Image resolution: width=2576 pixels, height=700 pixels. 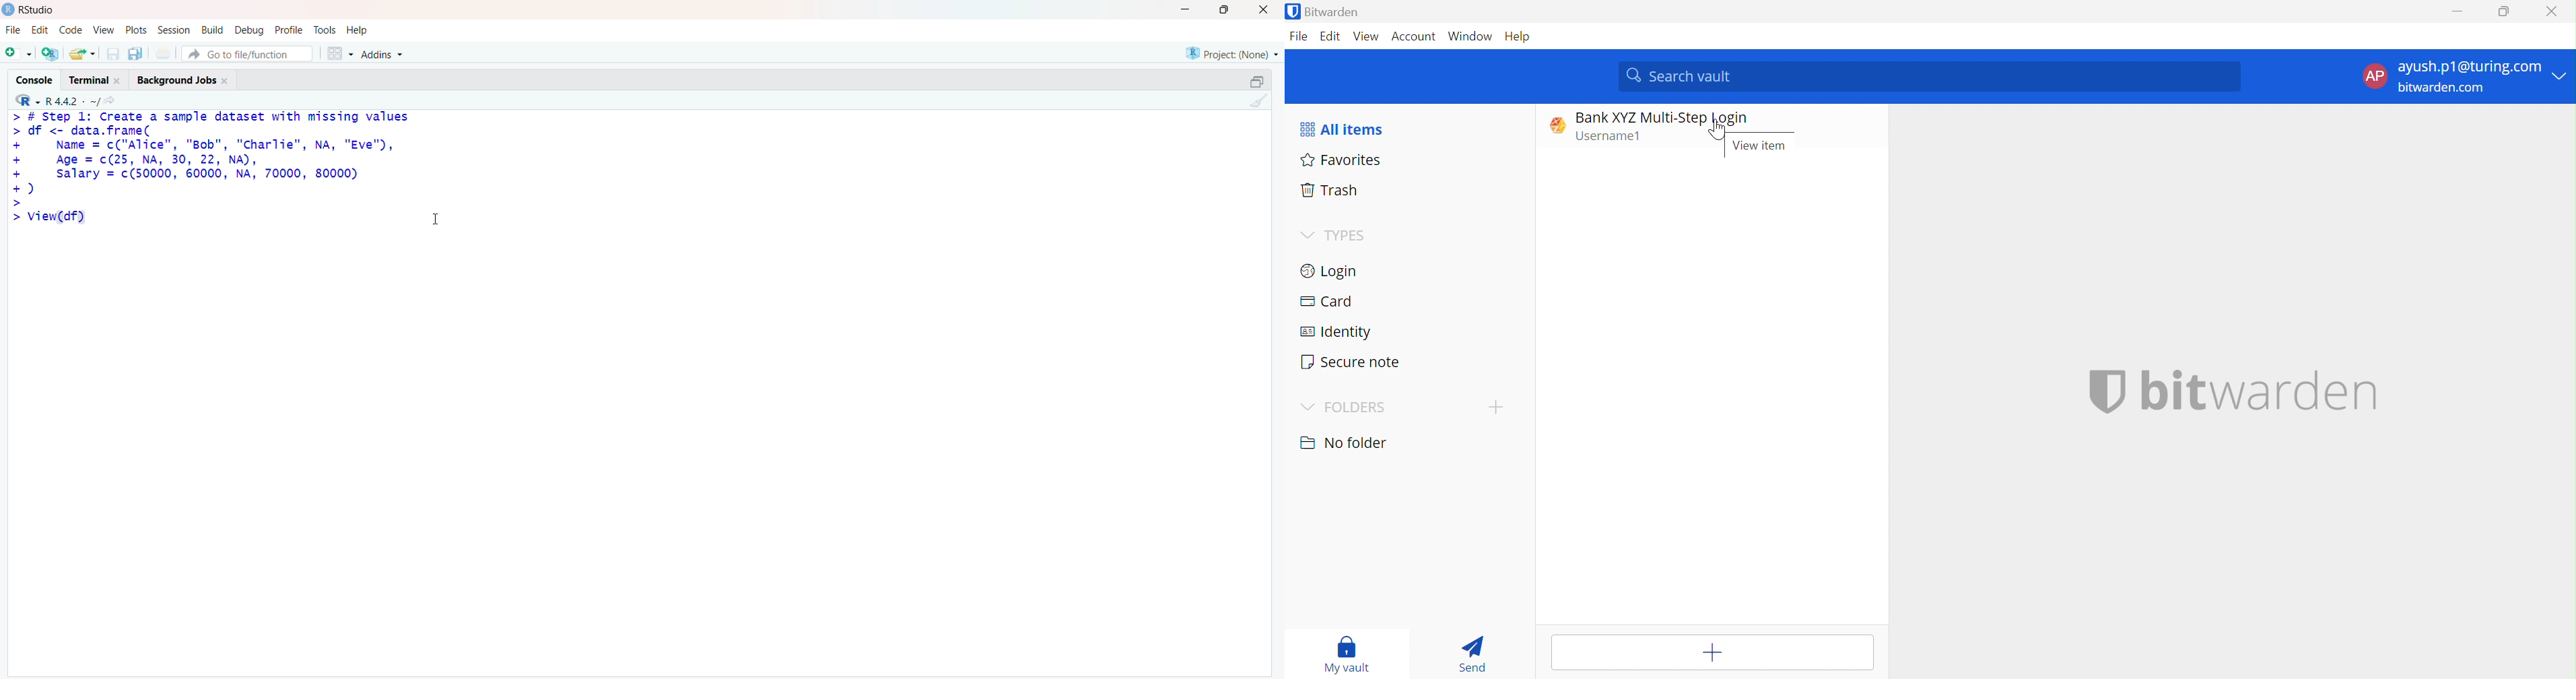 I want to click on Save all open documents (Ctrl + Alt + S), so click(x=136, y=54).